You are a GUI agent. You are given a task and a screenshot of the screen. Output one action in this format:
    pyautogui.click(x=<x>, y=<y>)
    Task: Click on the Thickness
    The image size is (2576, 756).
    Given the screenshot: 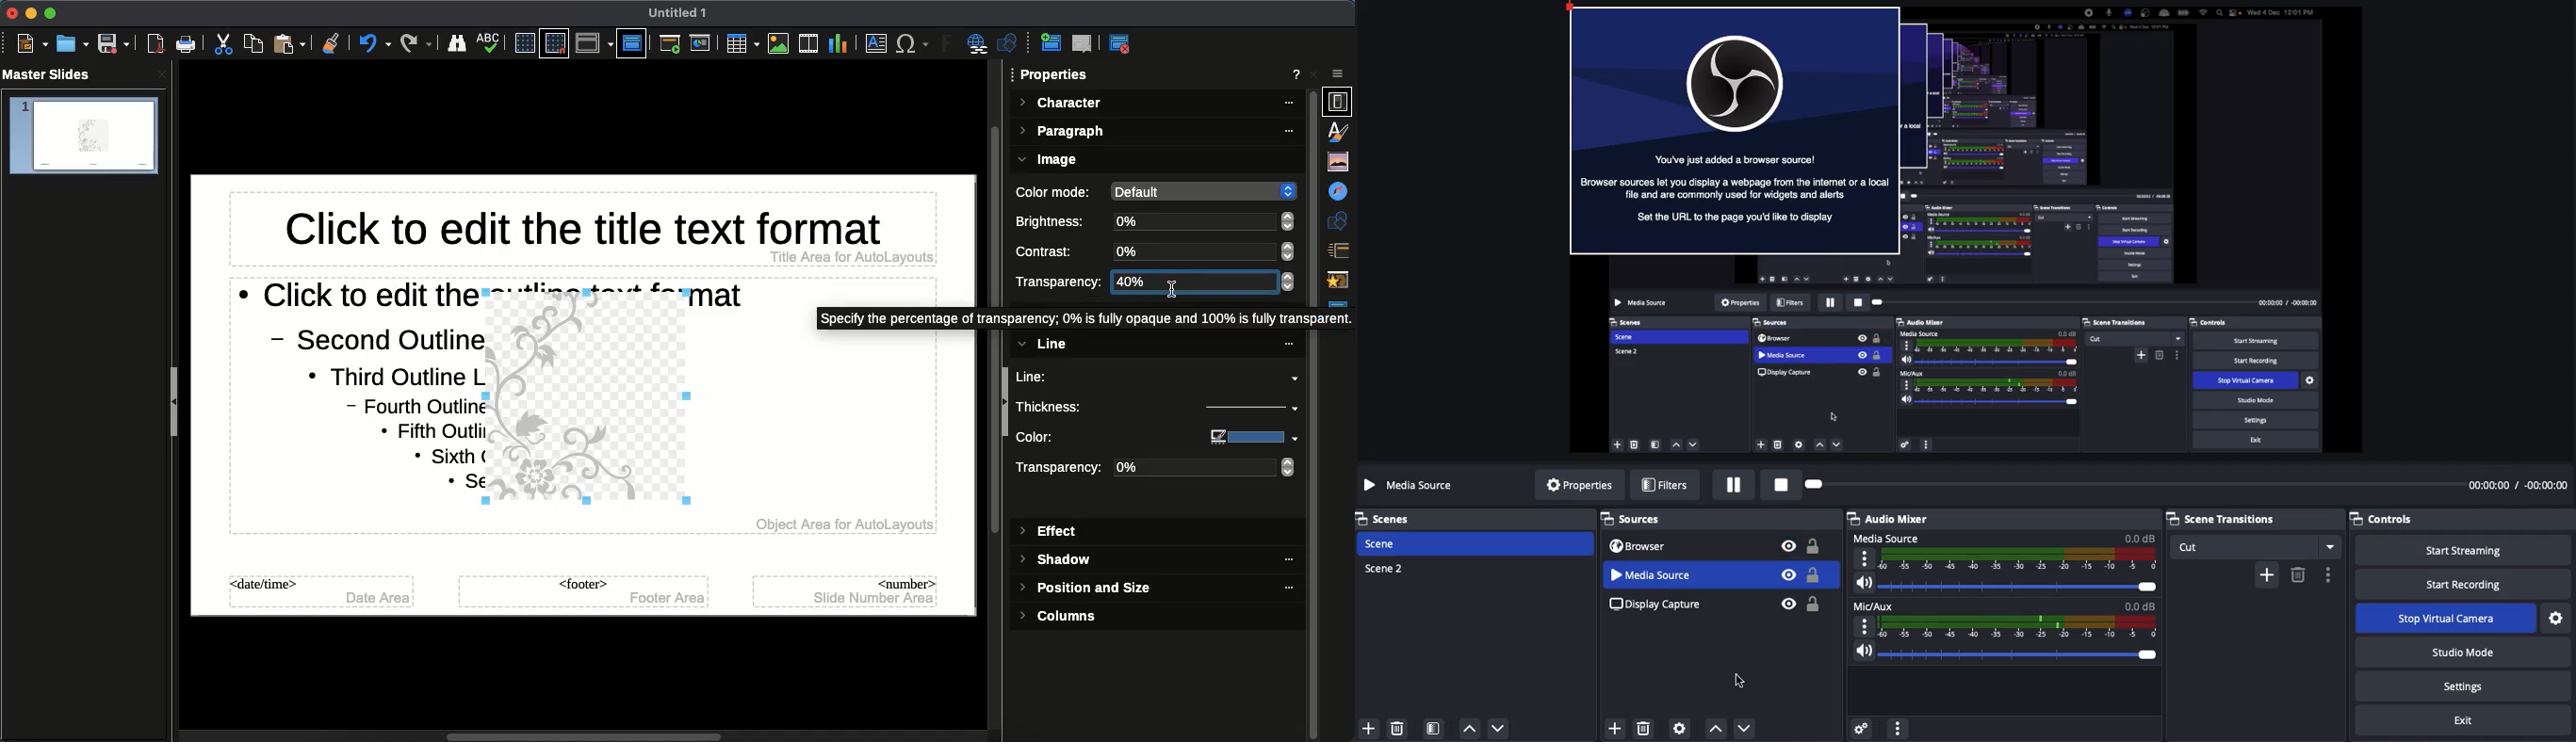 What is the action you would take?
    pyautogui.click(x=1092, y=406)
    